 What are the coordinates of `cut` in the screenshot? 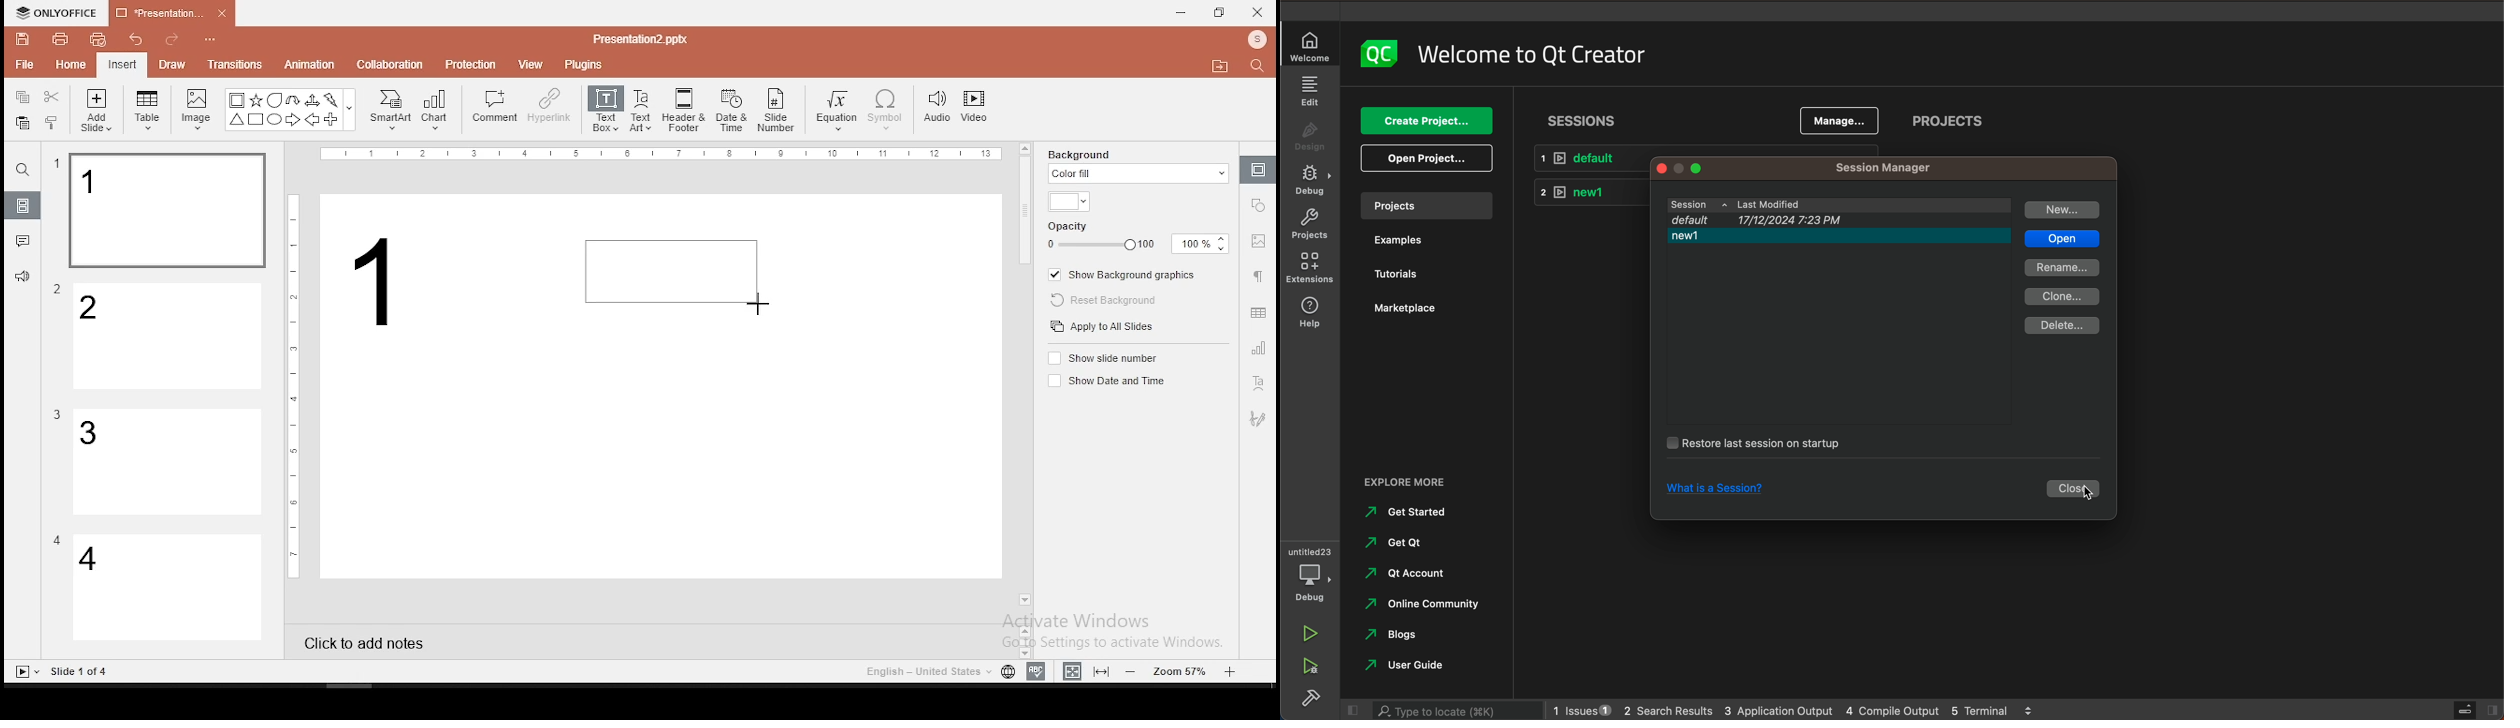 It's located at (52, 96).